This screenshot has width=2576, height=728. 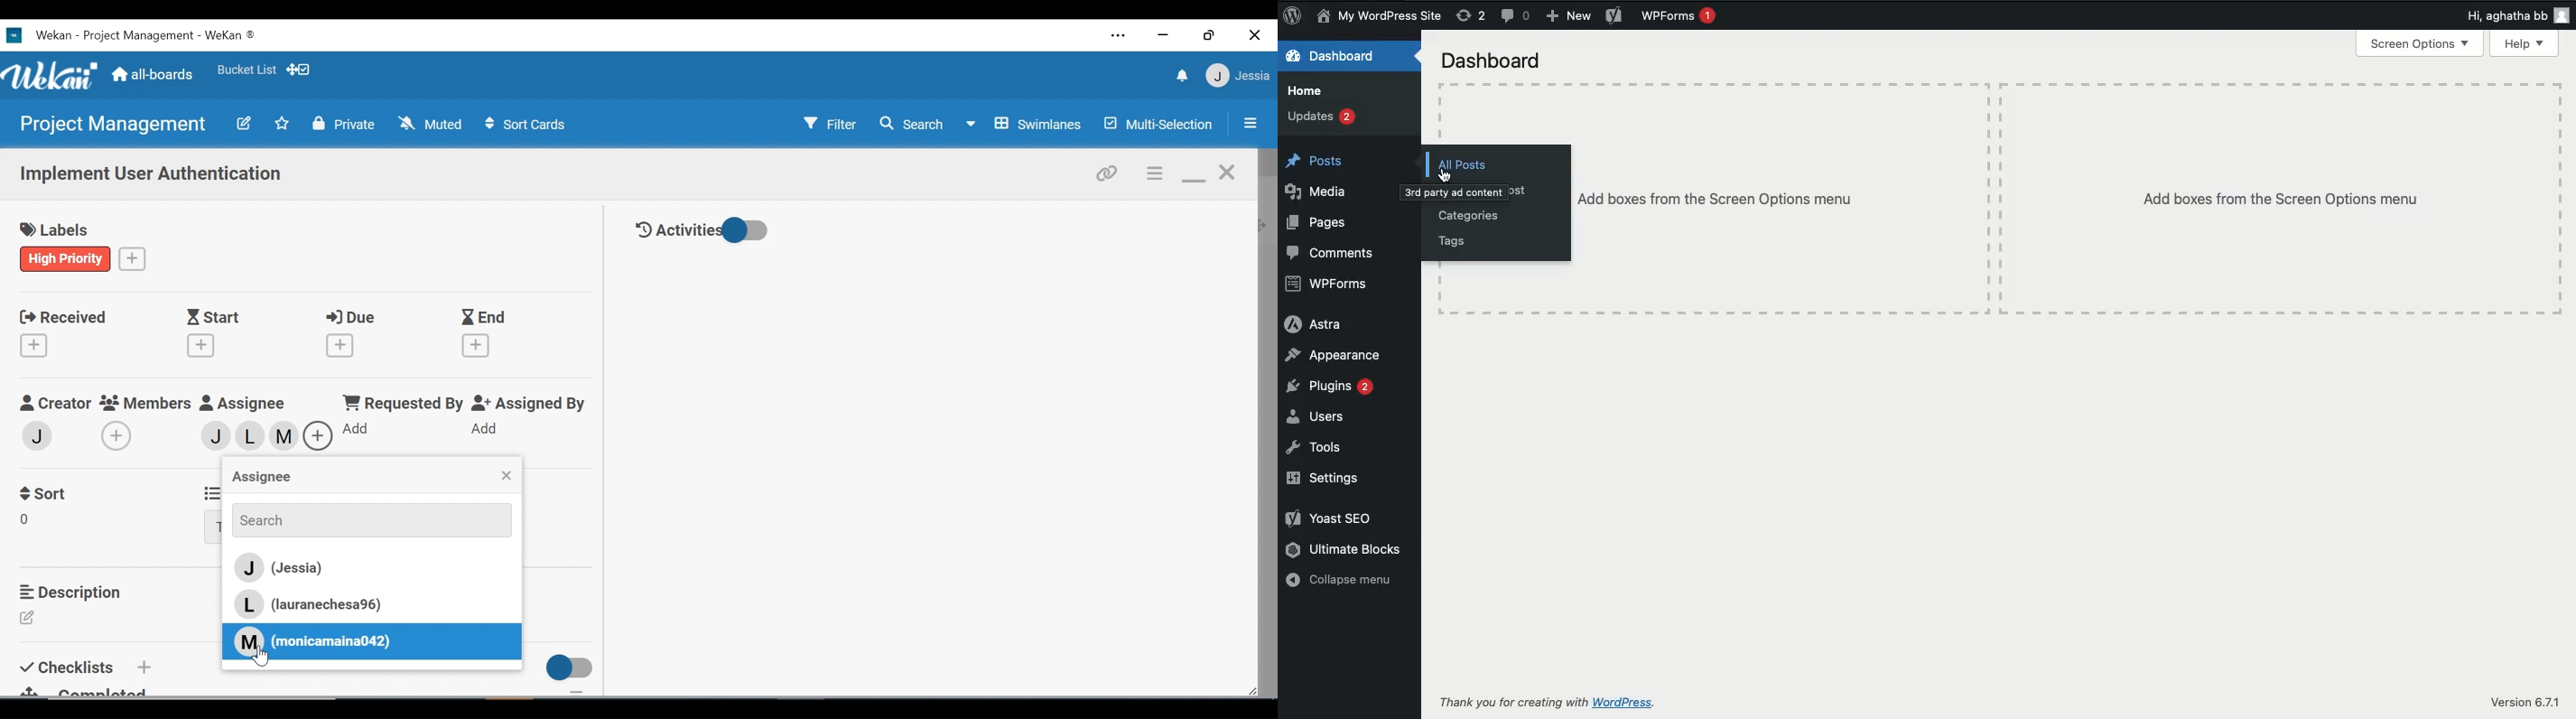 I want to click on Project Management, so click(x=110, y=124).